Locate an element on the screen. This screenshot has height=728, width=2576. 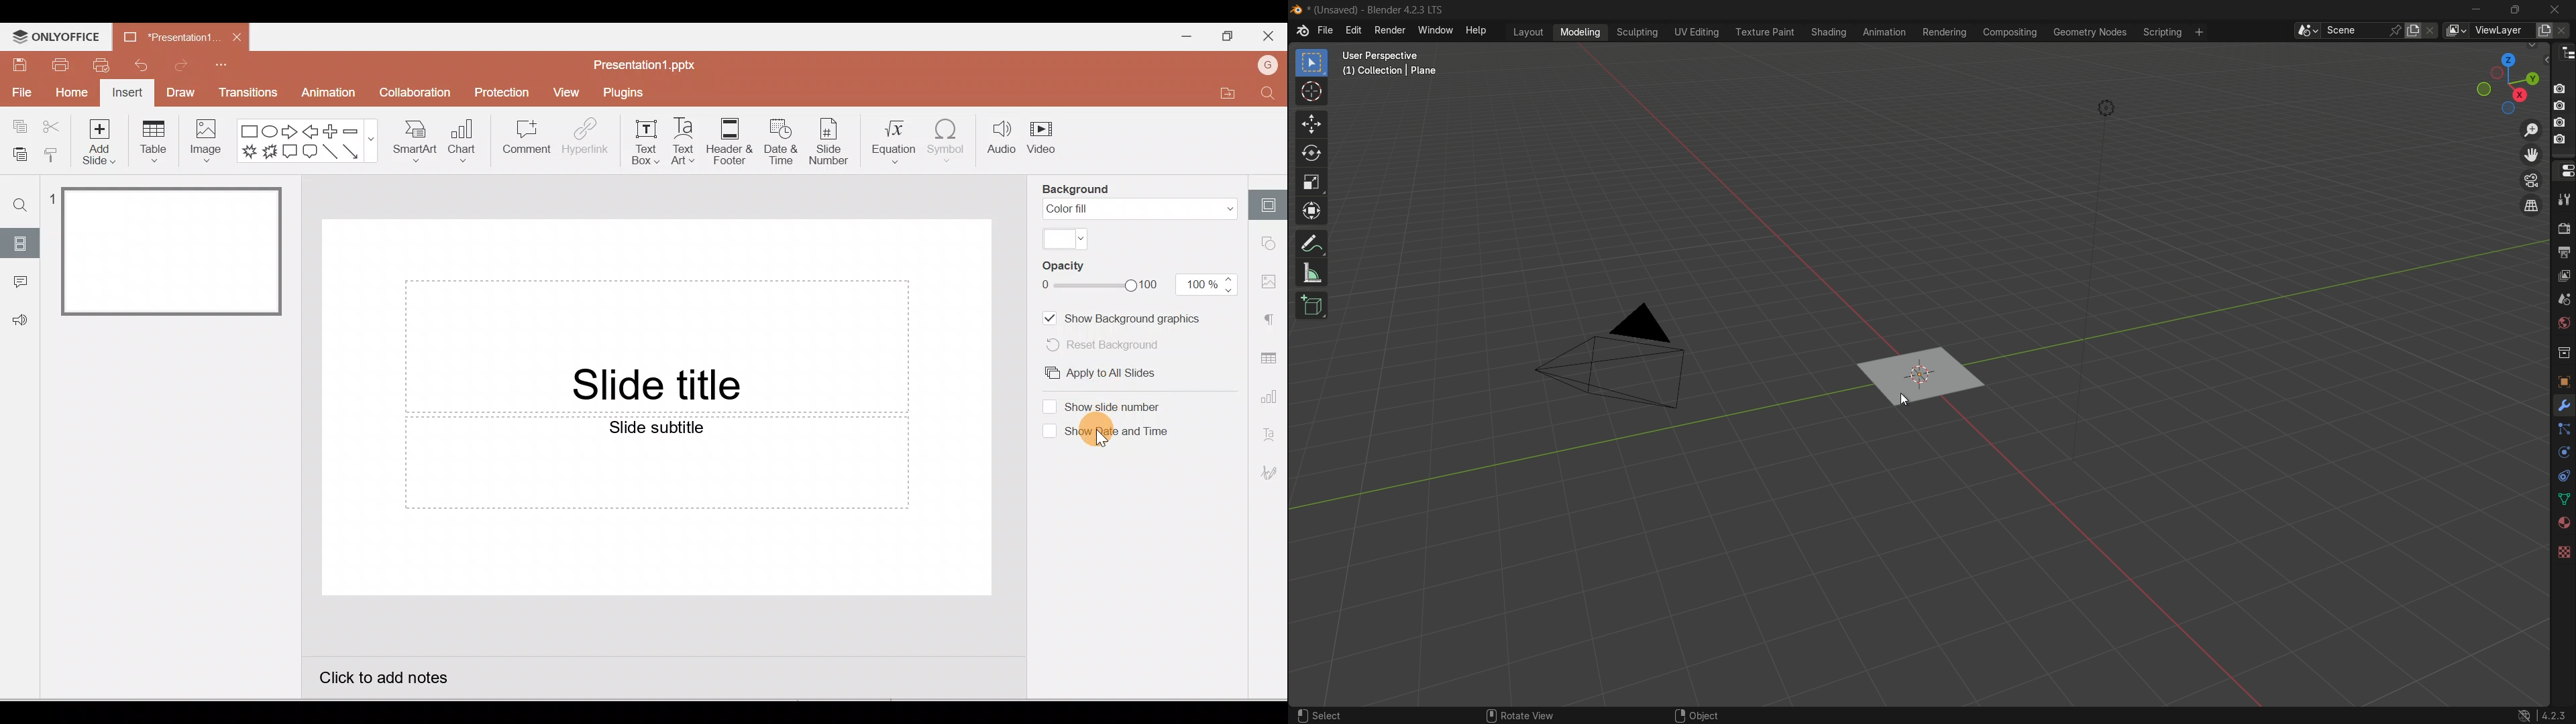
Audio is located at coordinates (1000, 141).